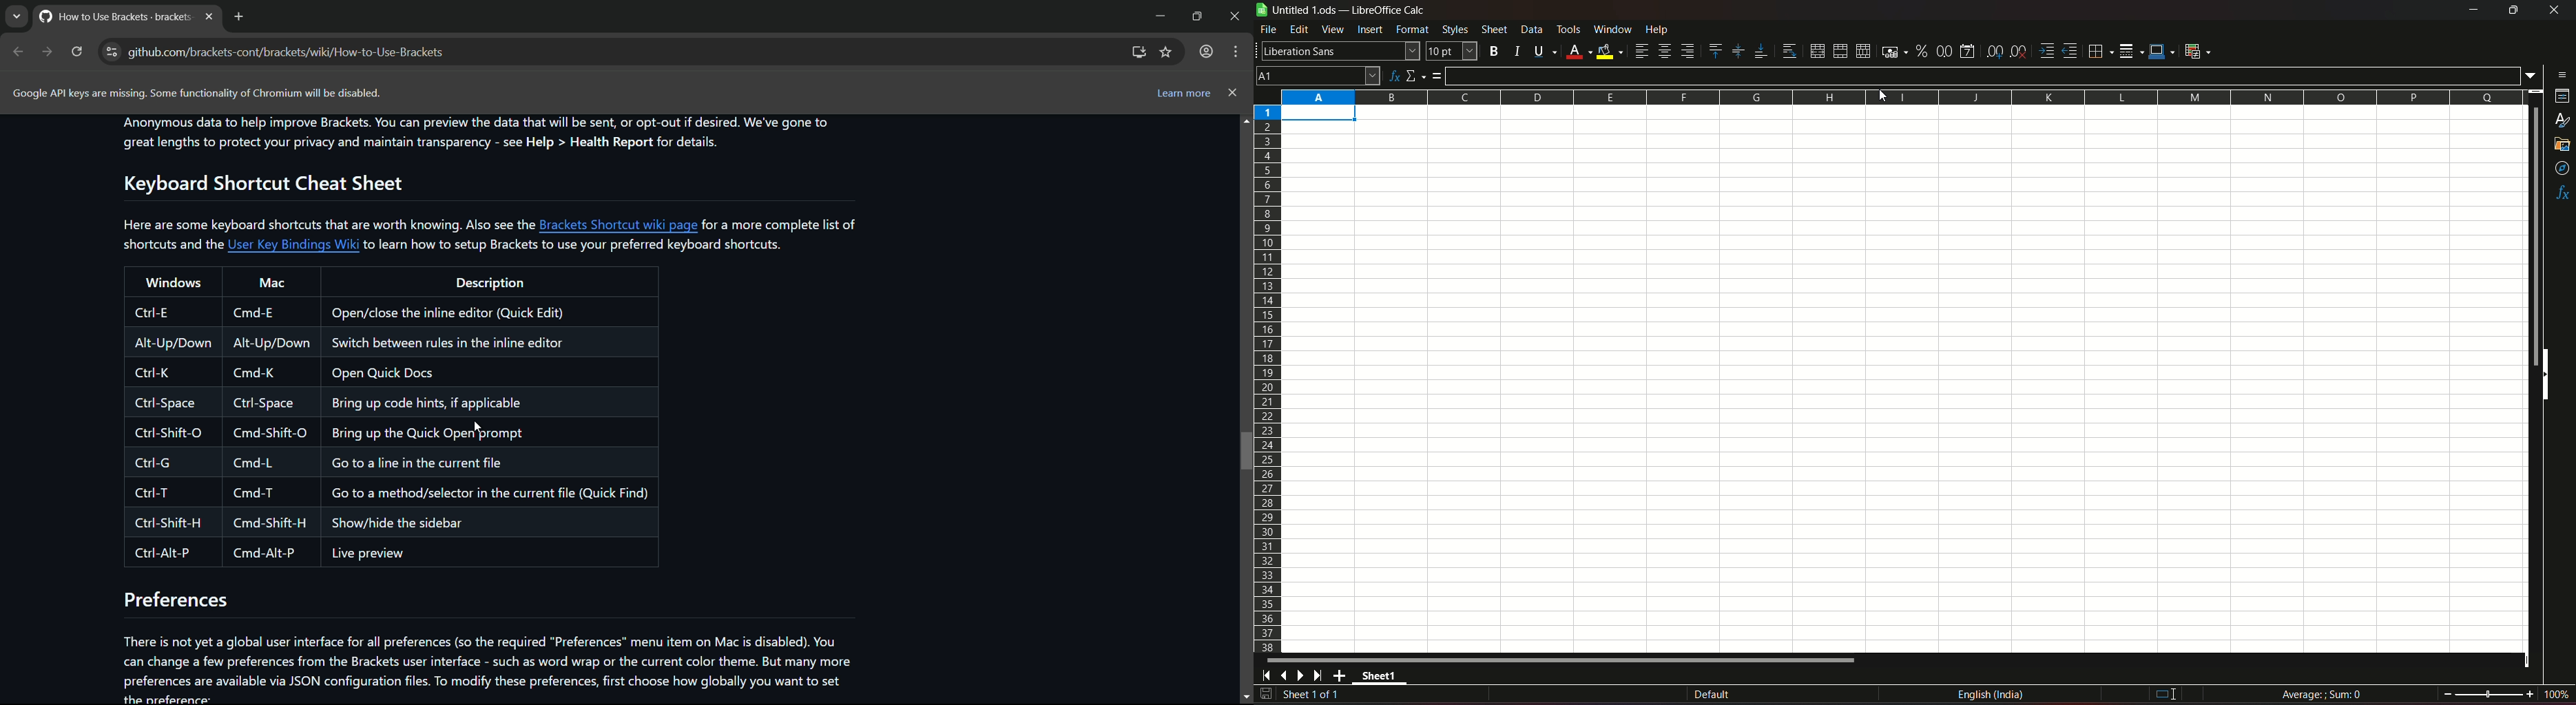  Describe the element at coordinates (272, 283) in the screenshot. I see `mac` at that location.